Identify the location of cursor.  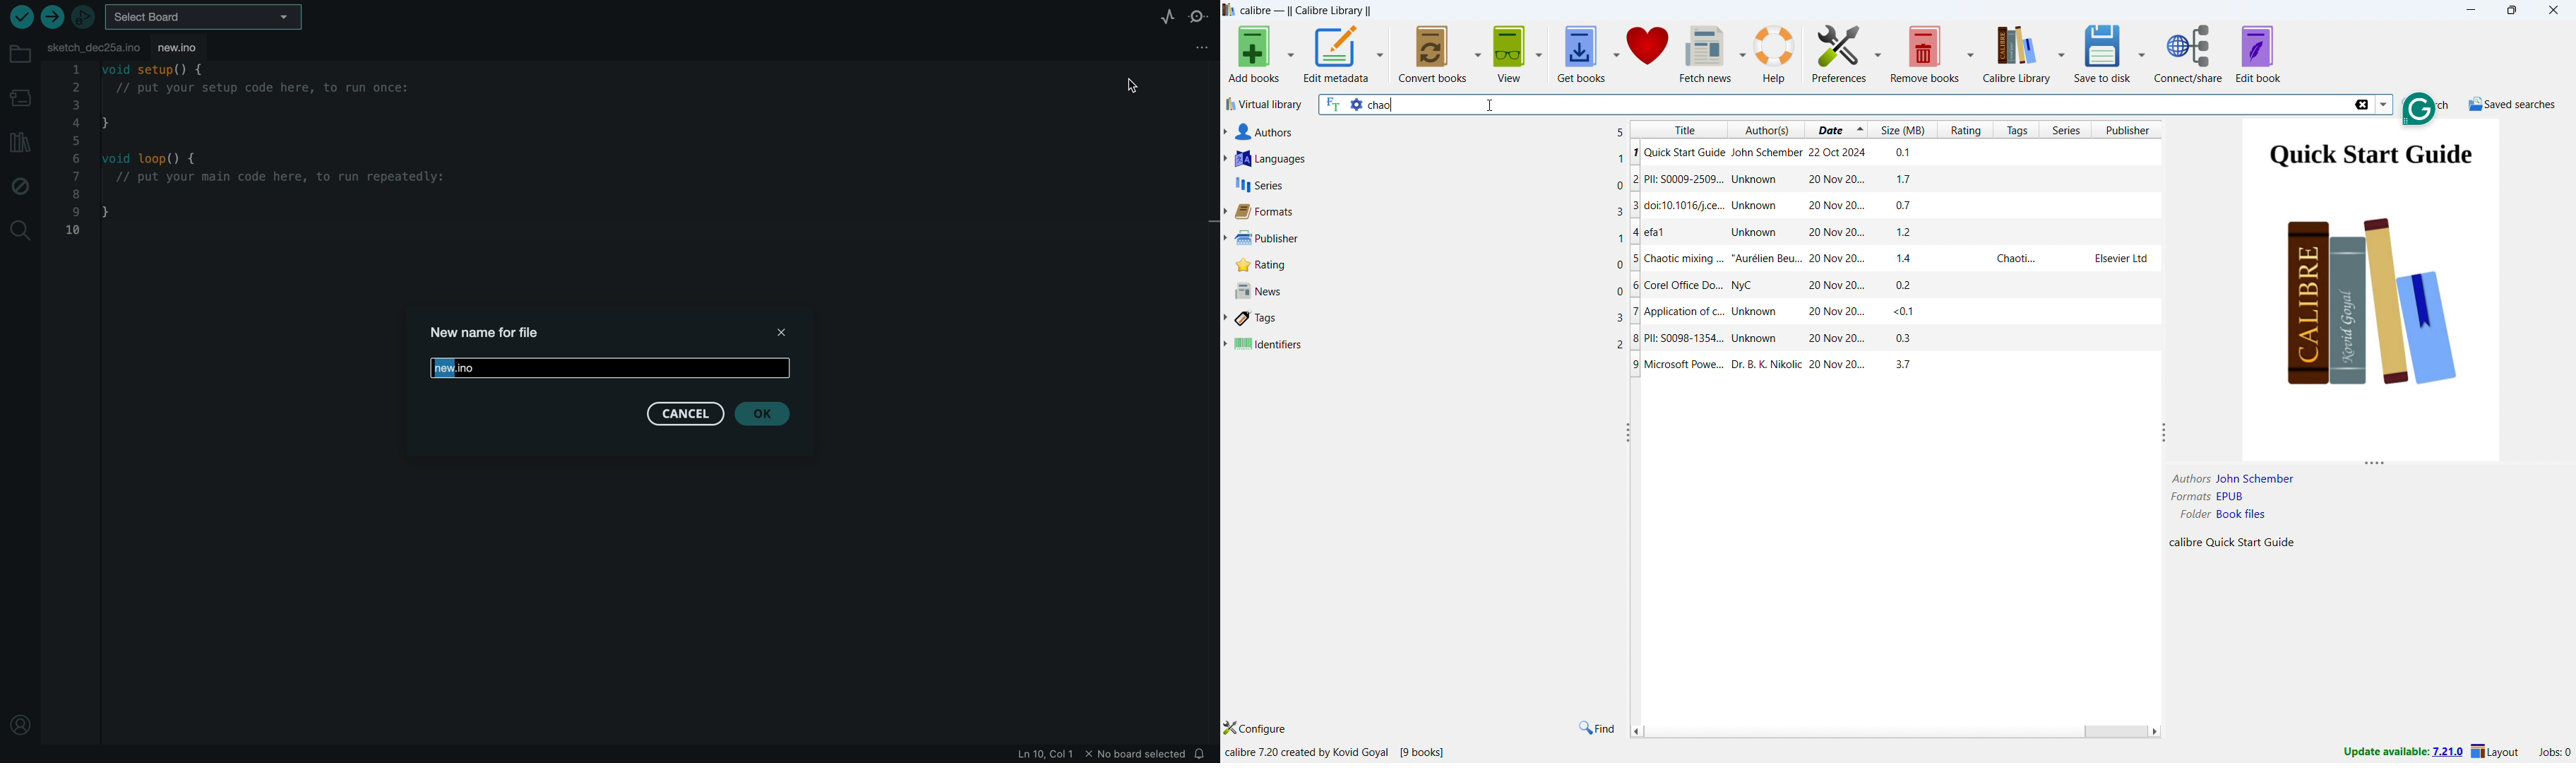
(1492, 105).